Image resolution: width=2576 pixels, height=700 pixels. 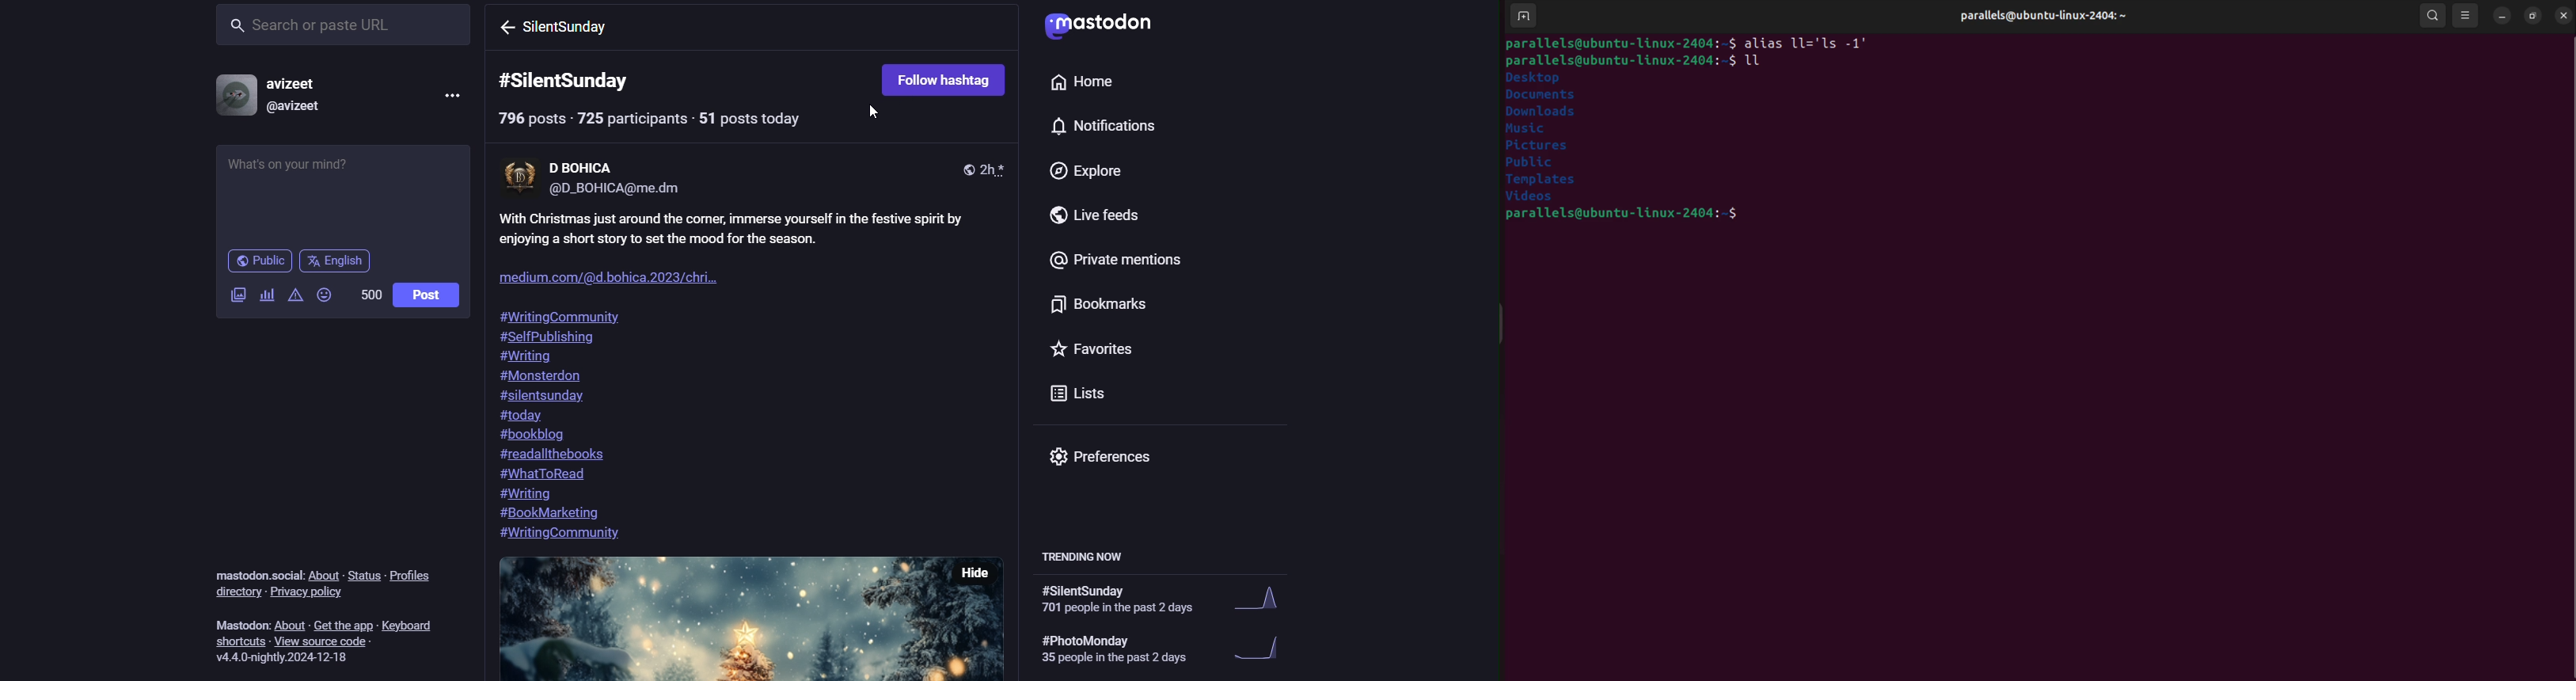 I want to click on logo, so click(x=1096, y=25).